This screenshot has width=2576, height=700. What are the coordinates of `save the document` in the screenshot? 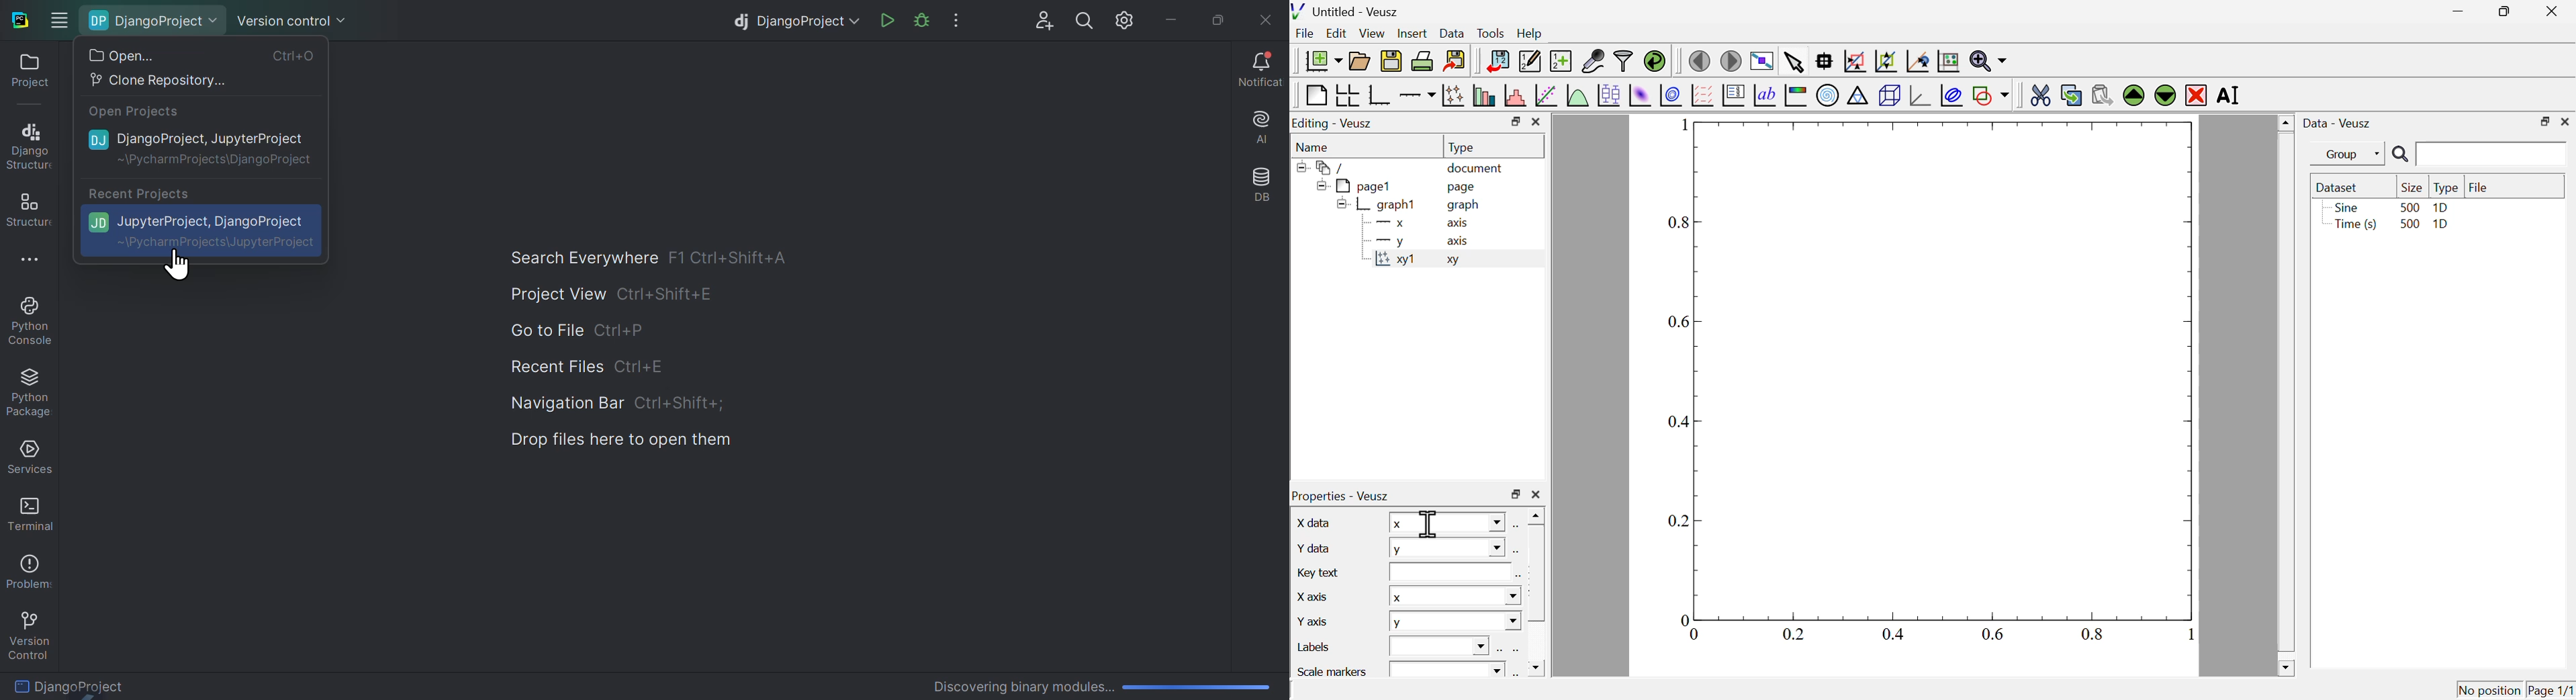 It's located at (1391, 62).